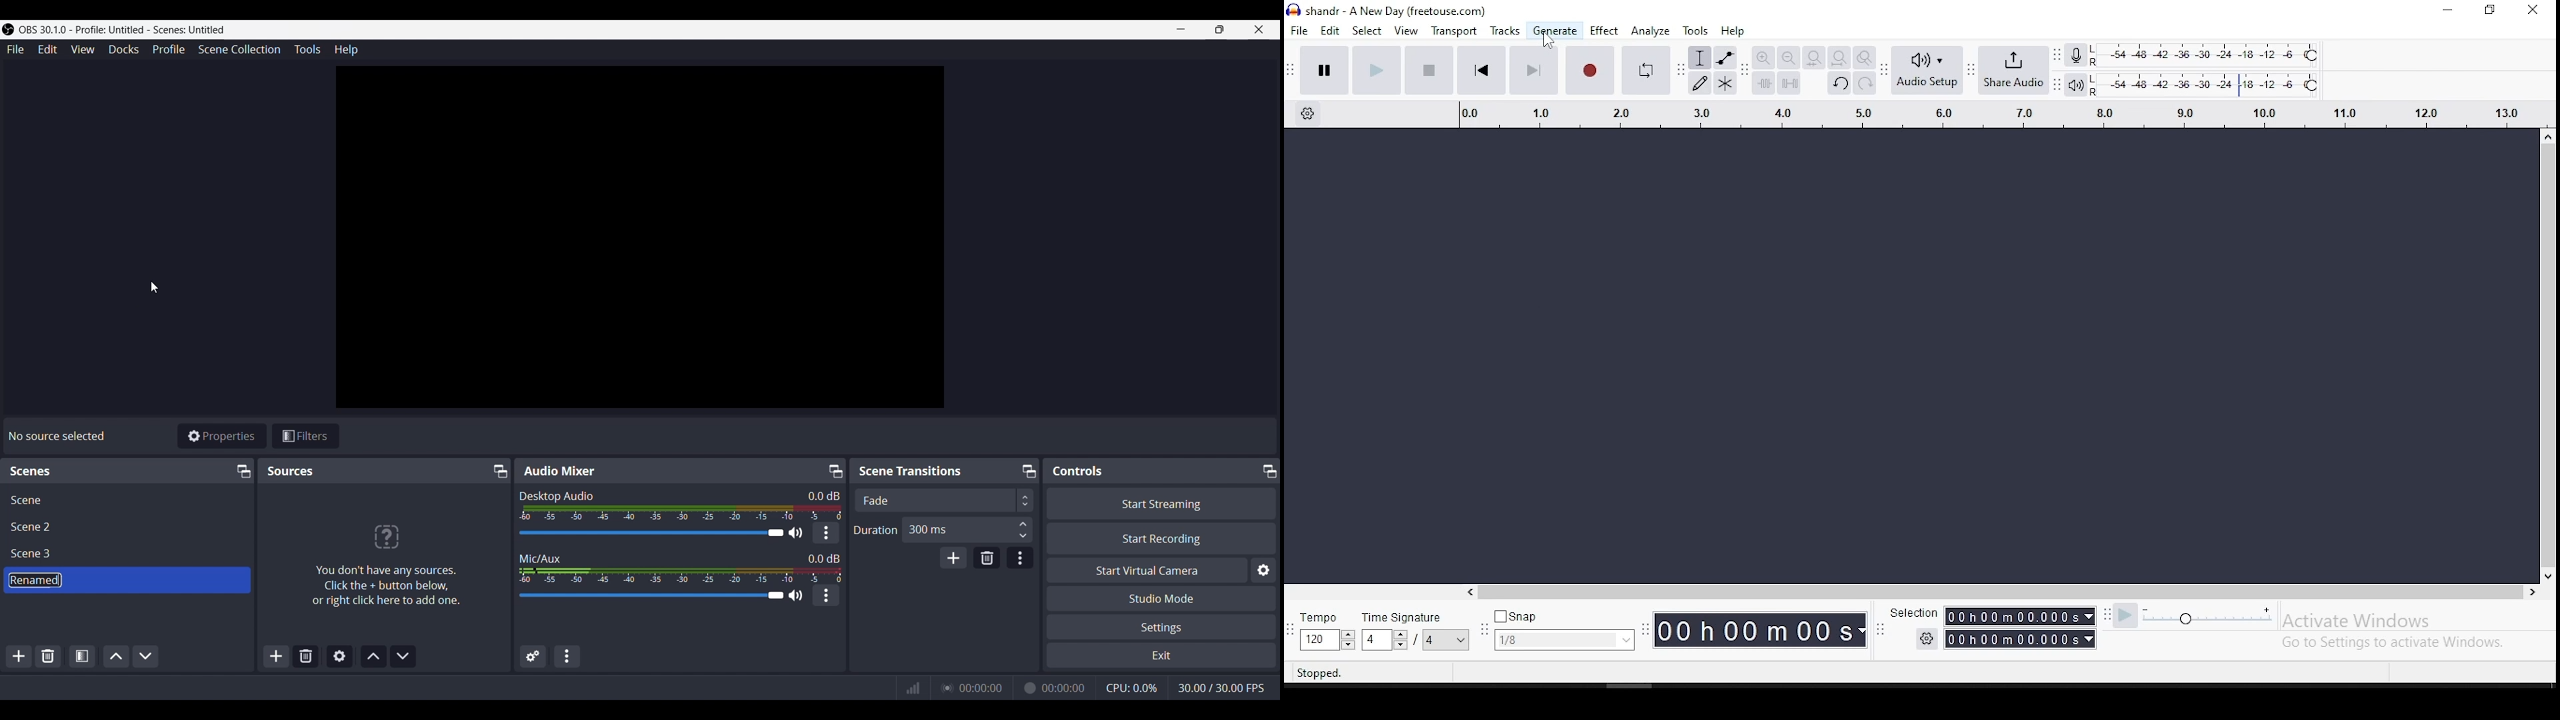 The height and width of the screenshot is (728, 2576). Describe the element at coordinates (17, 49) in the screenshot. I see `File` at that location.